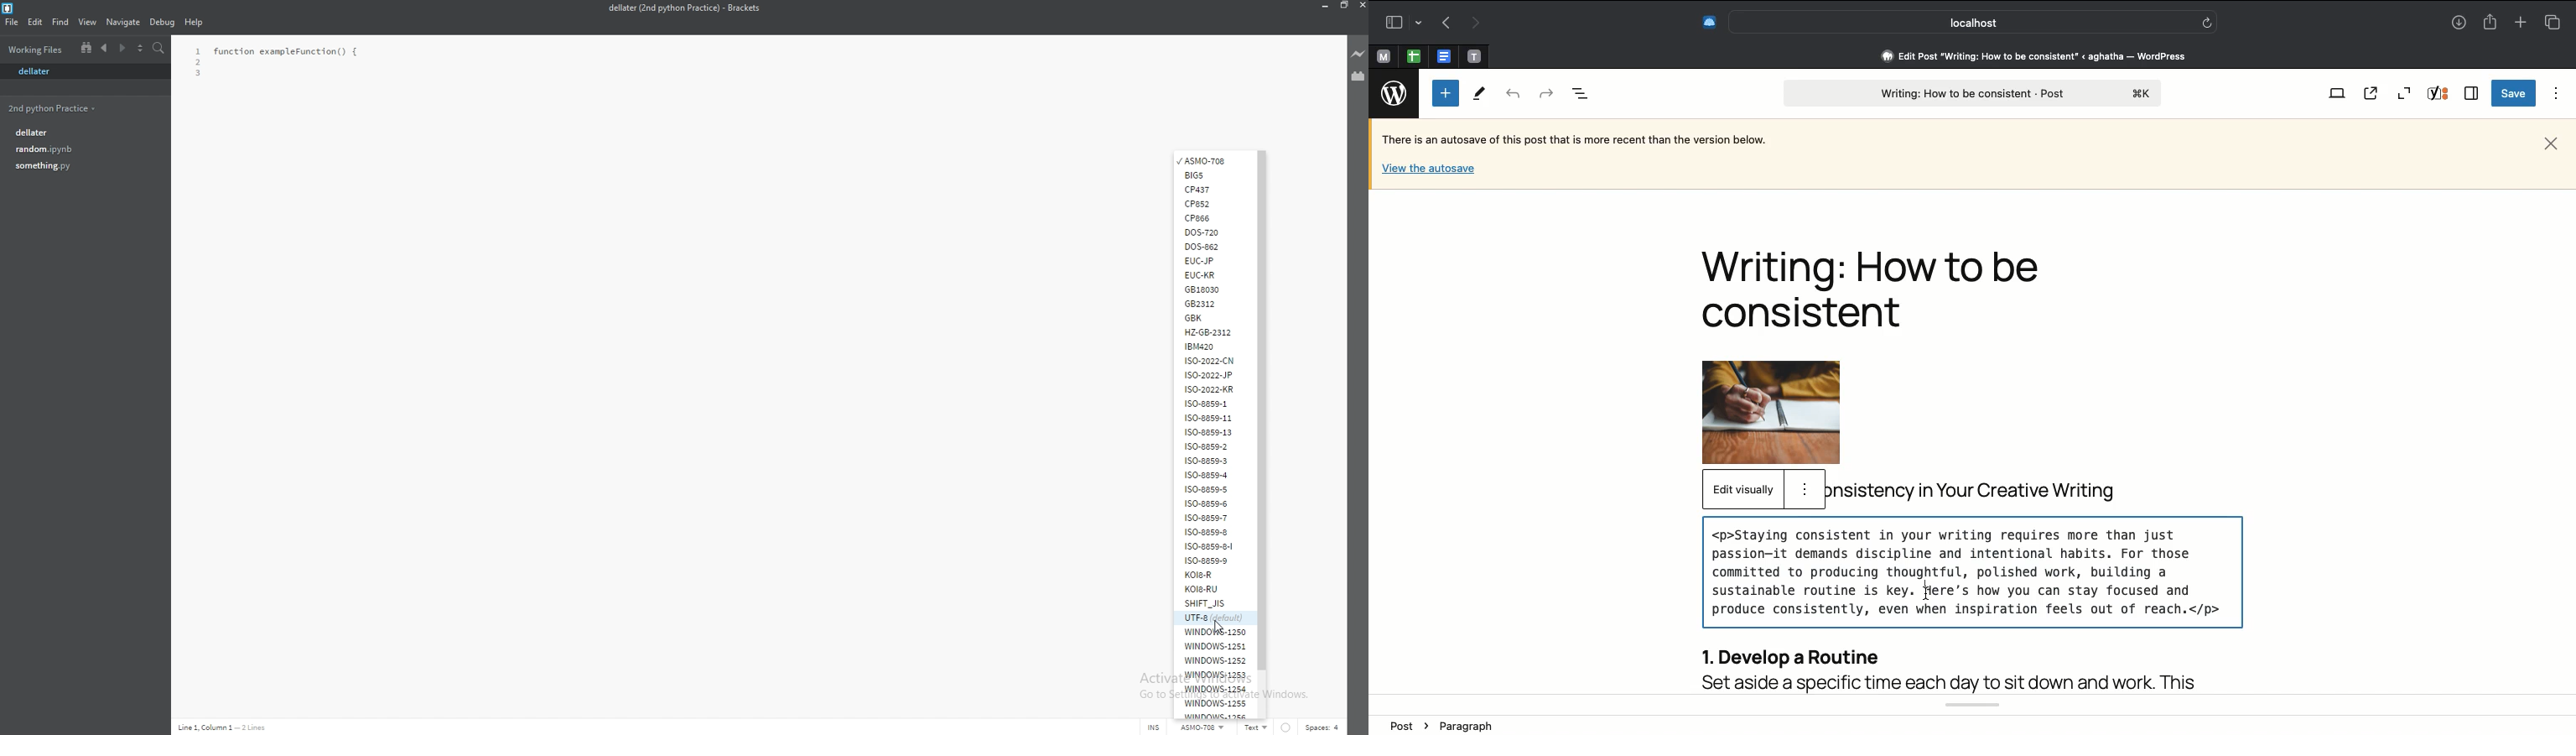  What do you see at coordinates (1215, 389) in the screenshot?
I see `iso-2022-kr` at bounding box center [1215, 389].